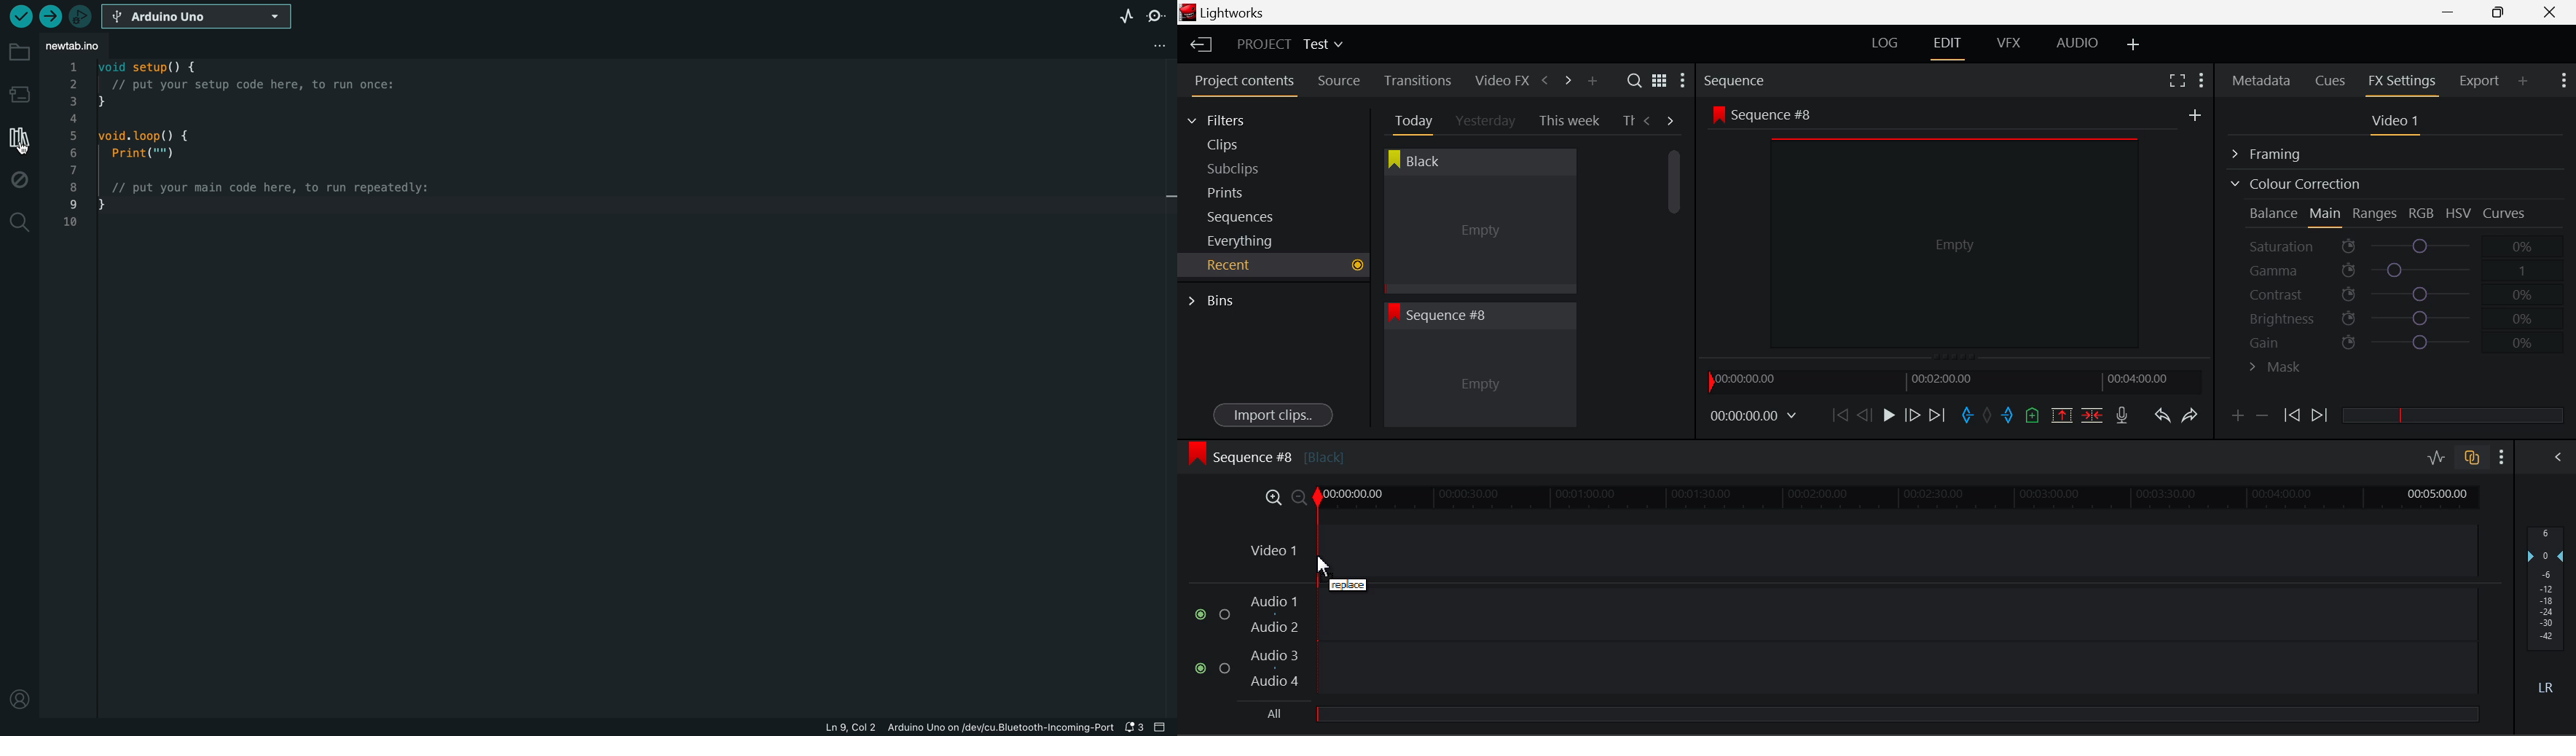 The width and height of the screenshot is (2576, 756). What do you see at coordinates (1480, 381) in the screenshot?
I see `Recent Clip` at bounding box center [1480, 381].